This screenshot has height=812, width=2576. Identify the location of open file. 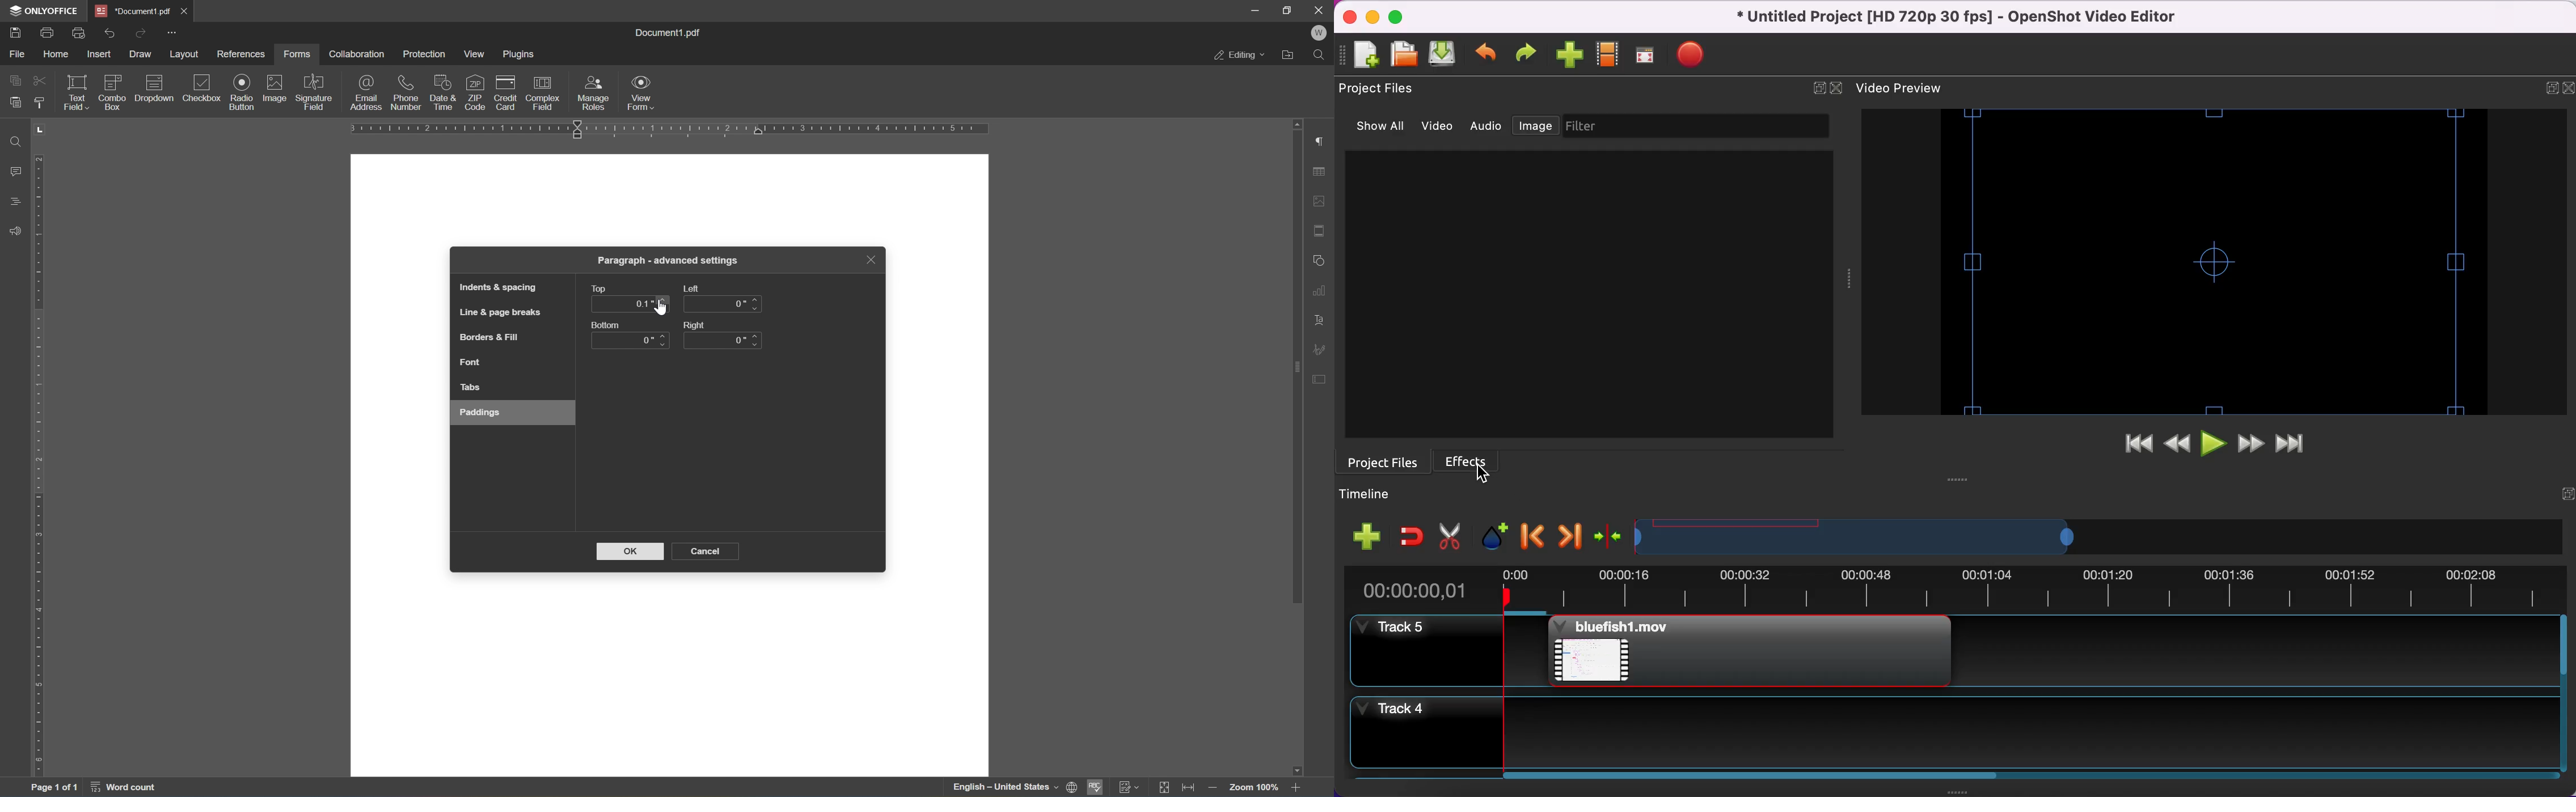
(1404, 56).